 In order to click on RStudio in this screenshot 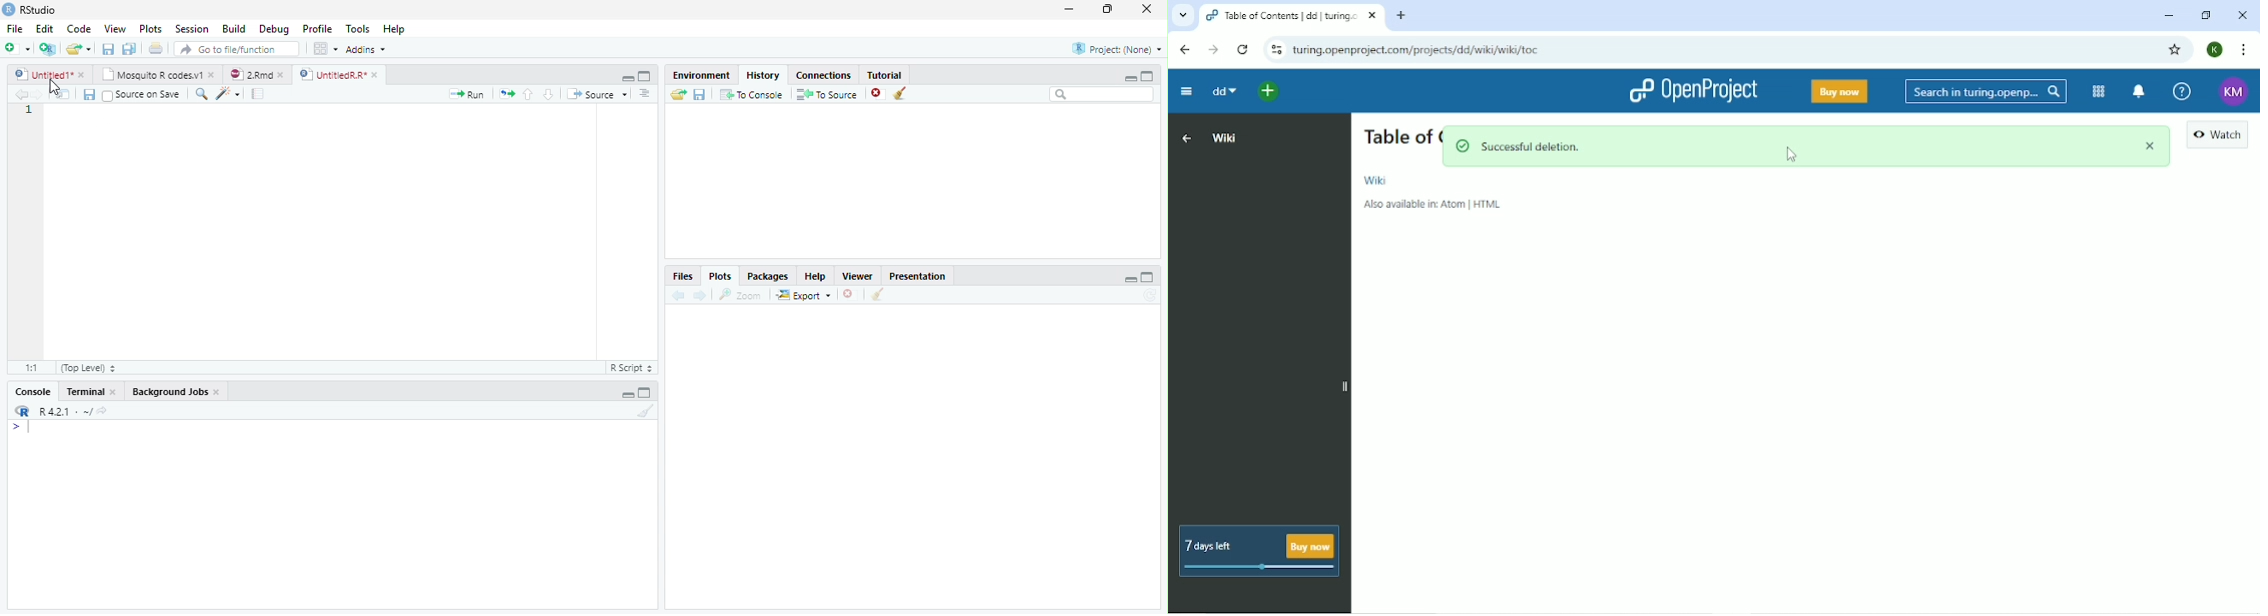, I will do `click(30, 10)`.